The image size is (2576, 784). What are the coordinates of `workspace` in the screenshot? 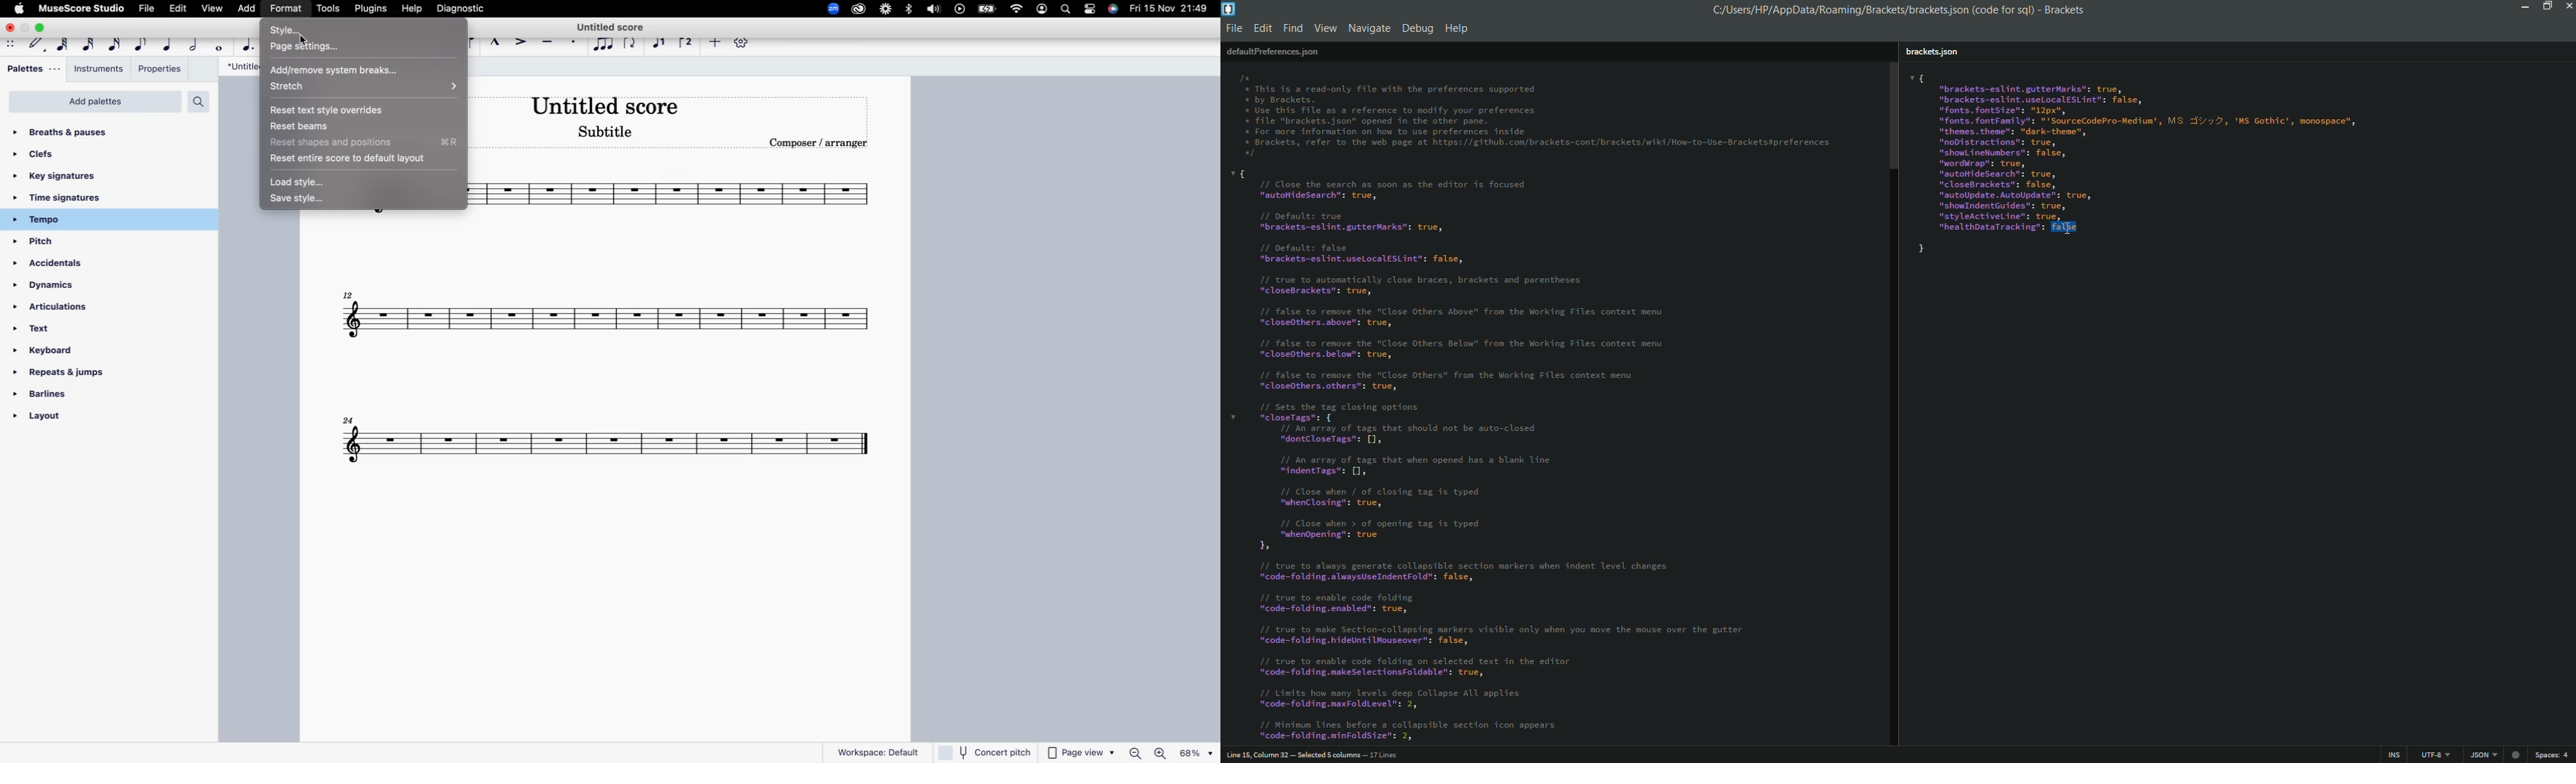 It's located at (878, 750).